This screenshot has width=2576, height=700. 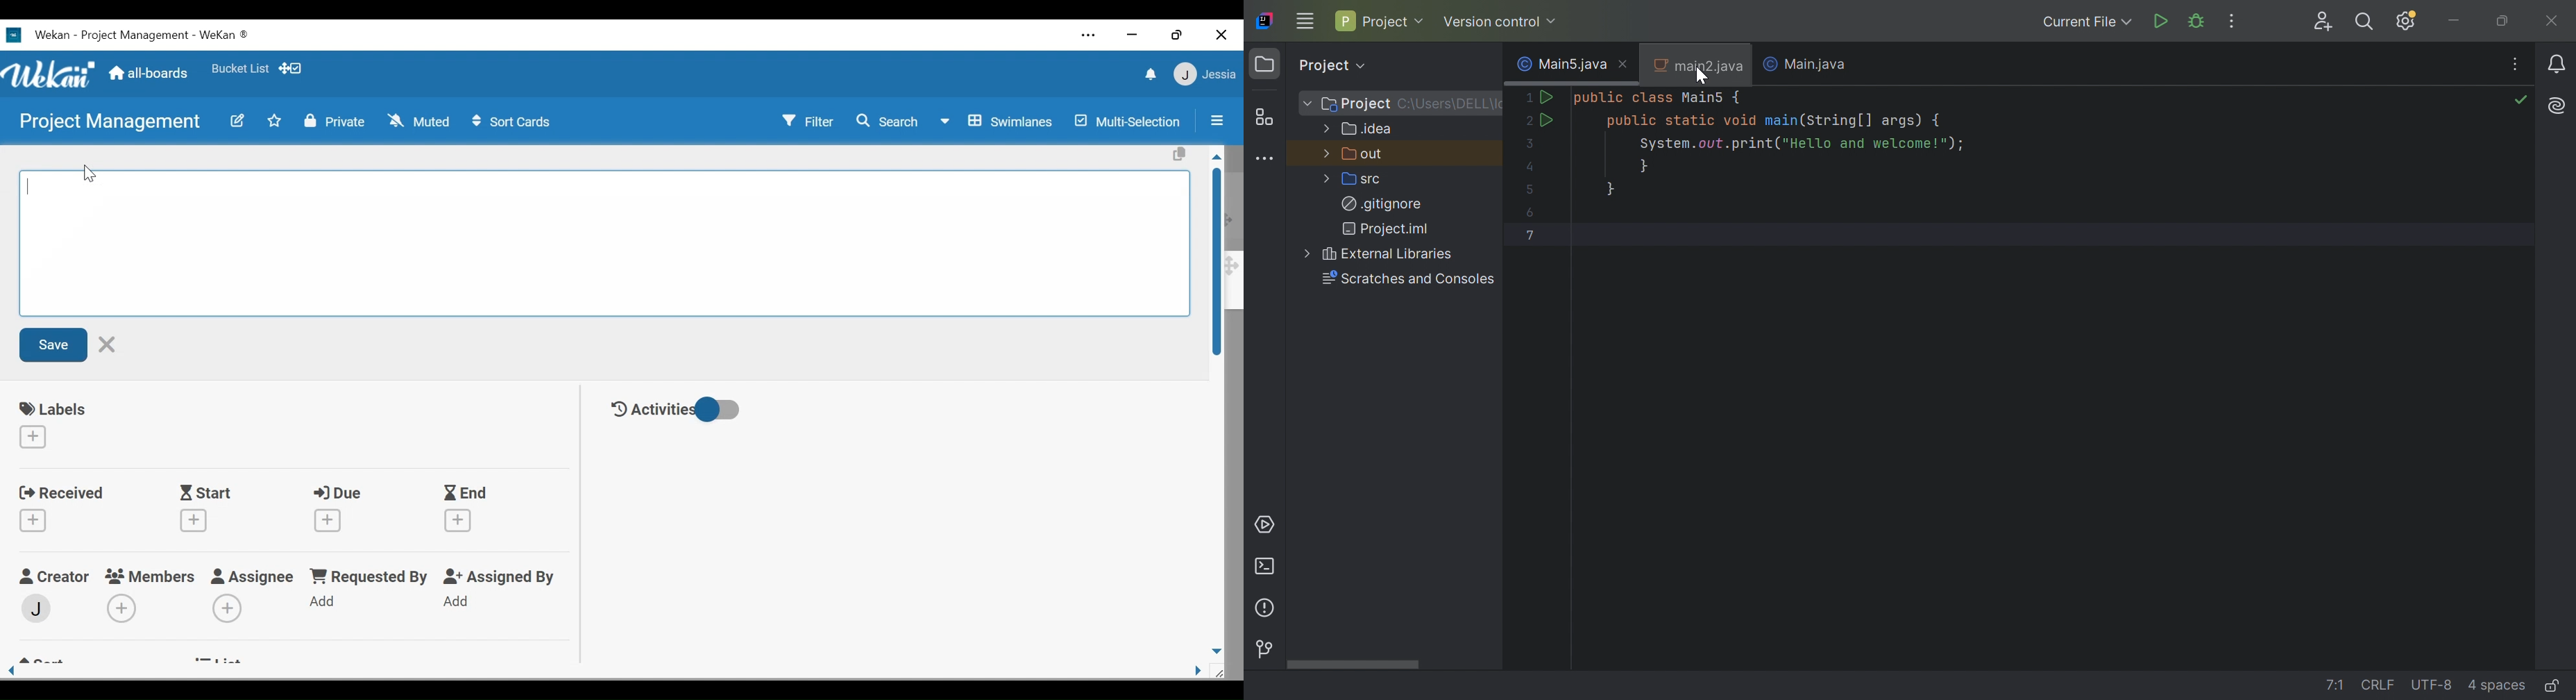 I want to click on Assignee, so click(x=251, y=578).